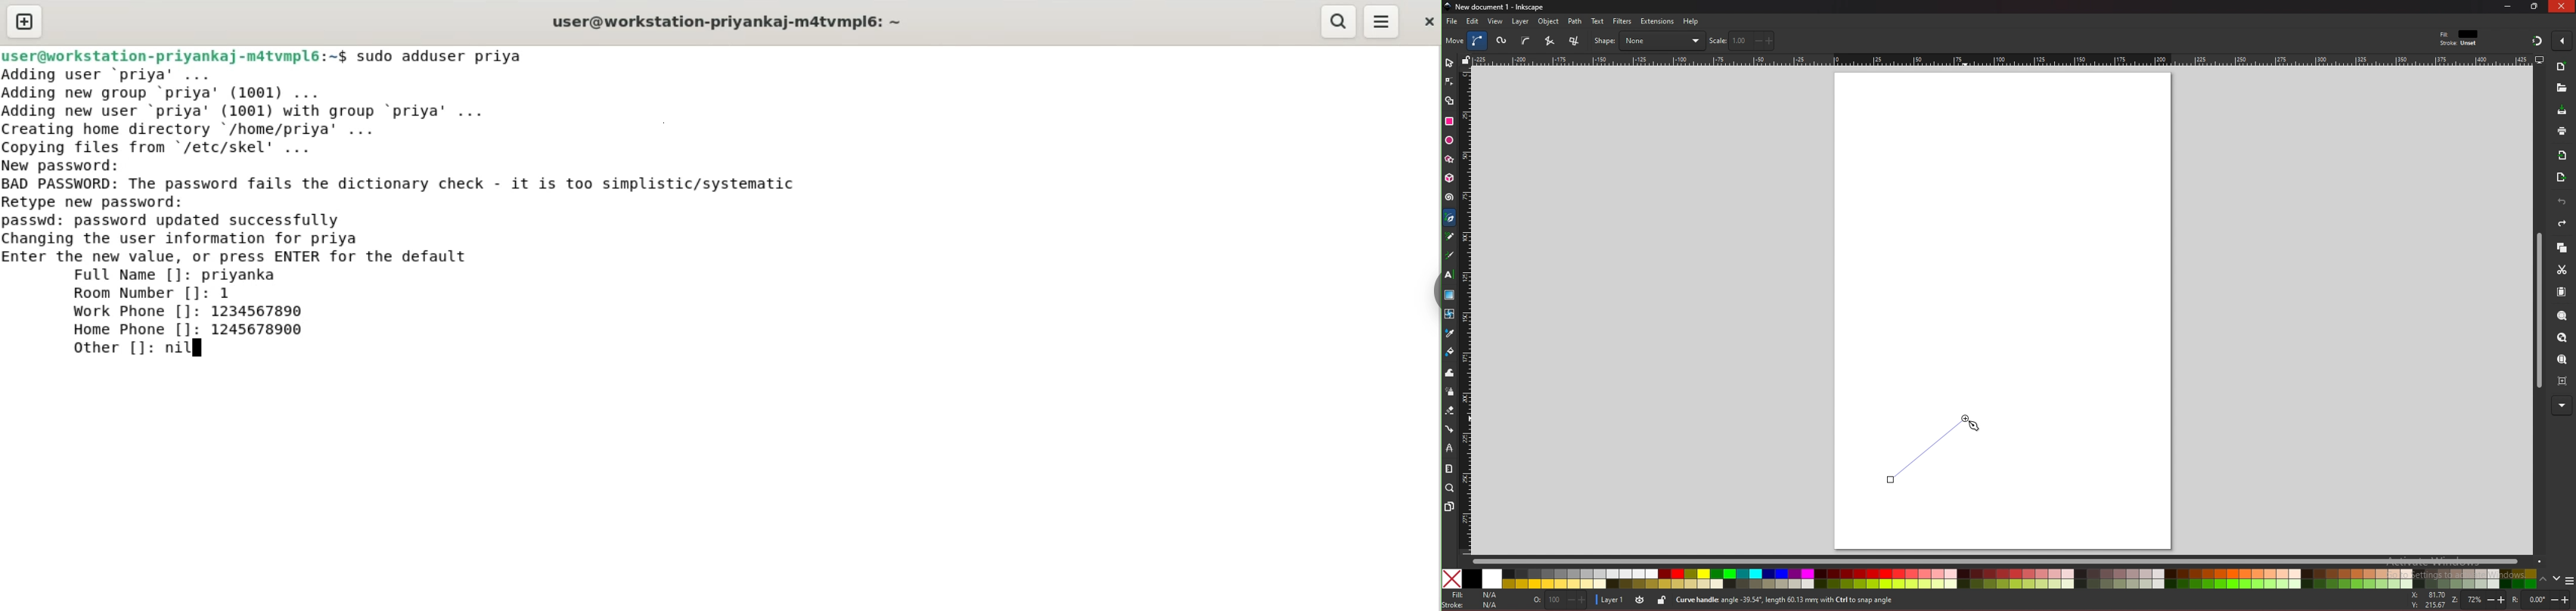 The height and width of the screenshot is (616, 2576). I want to click on eraser, so click(1449, 411).